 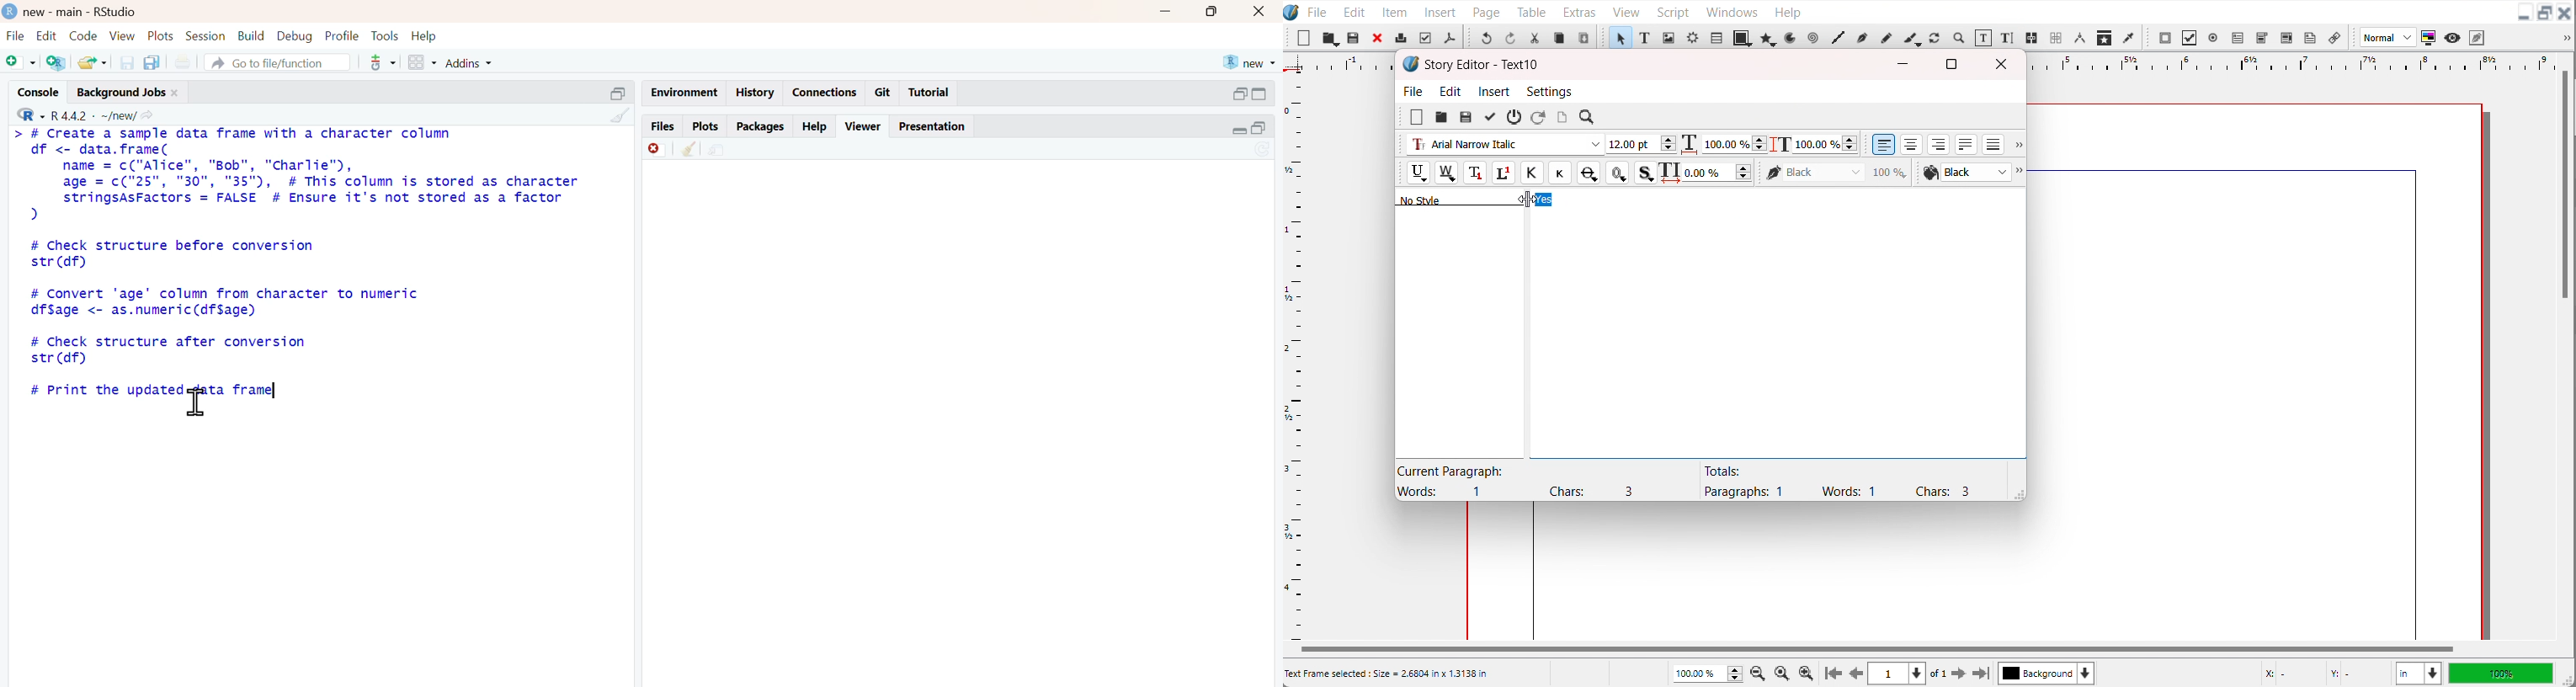 I want to click on Select current page, so click(x=1897, y=674).